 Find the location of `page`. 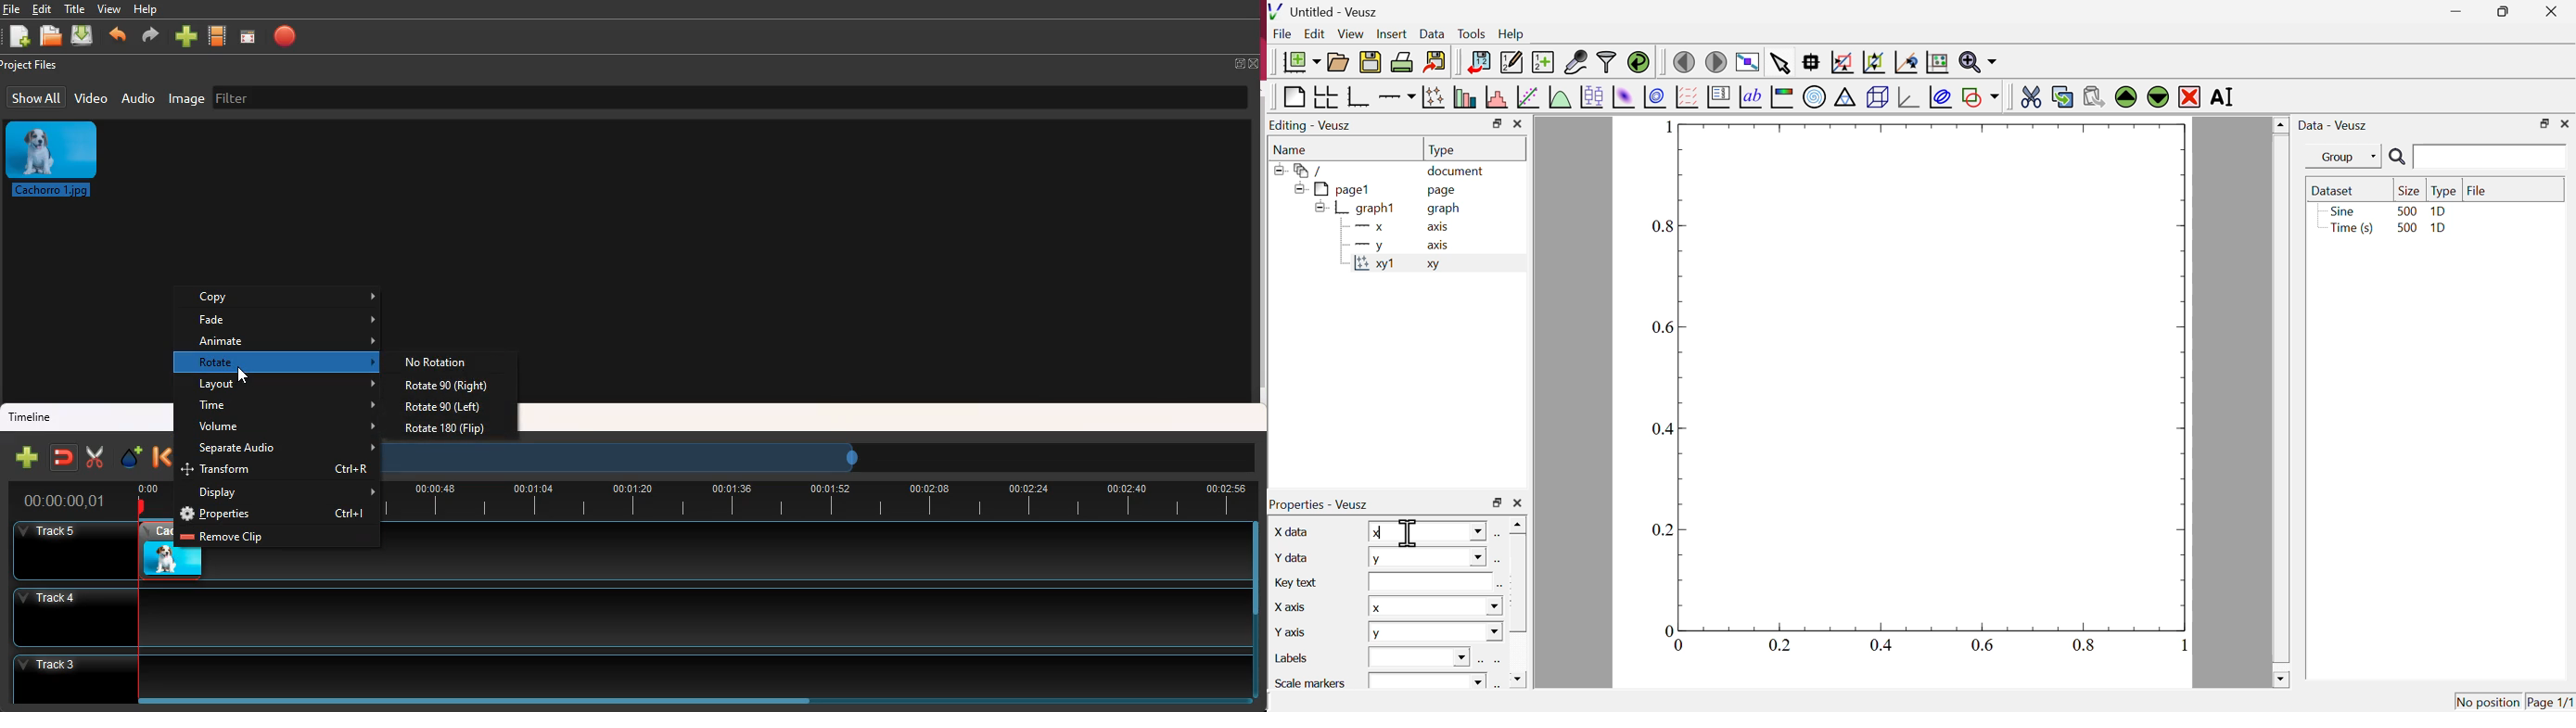

page is located at coordinates (1444, 192).